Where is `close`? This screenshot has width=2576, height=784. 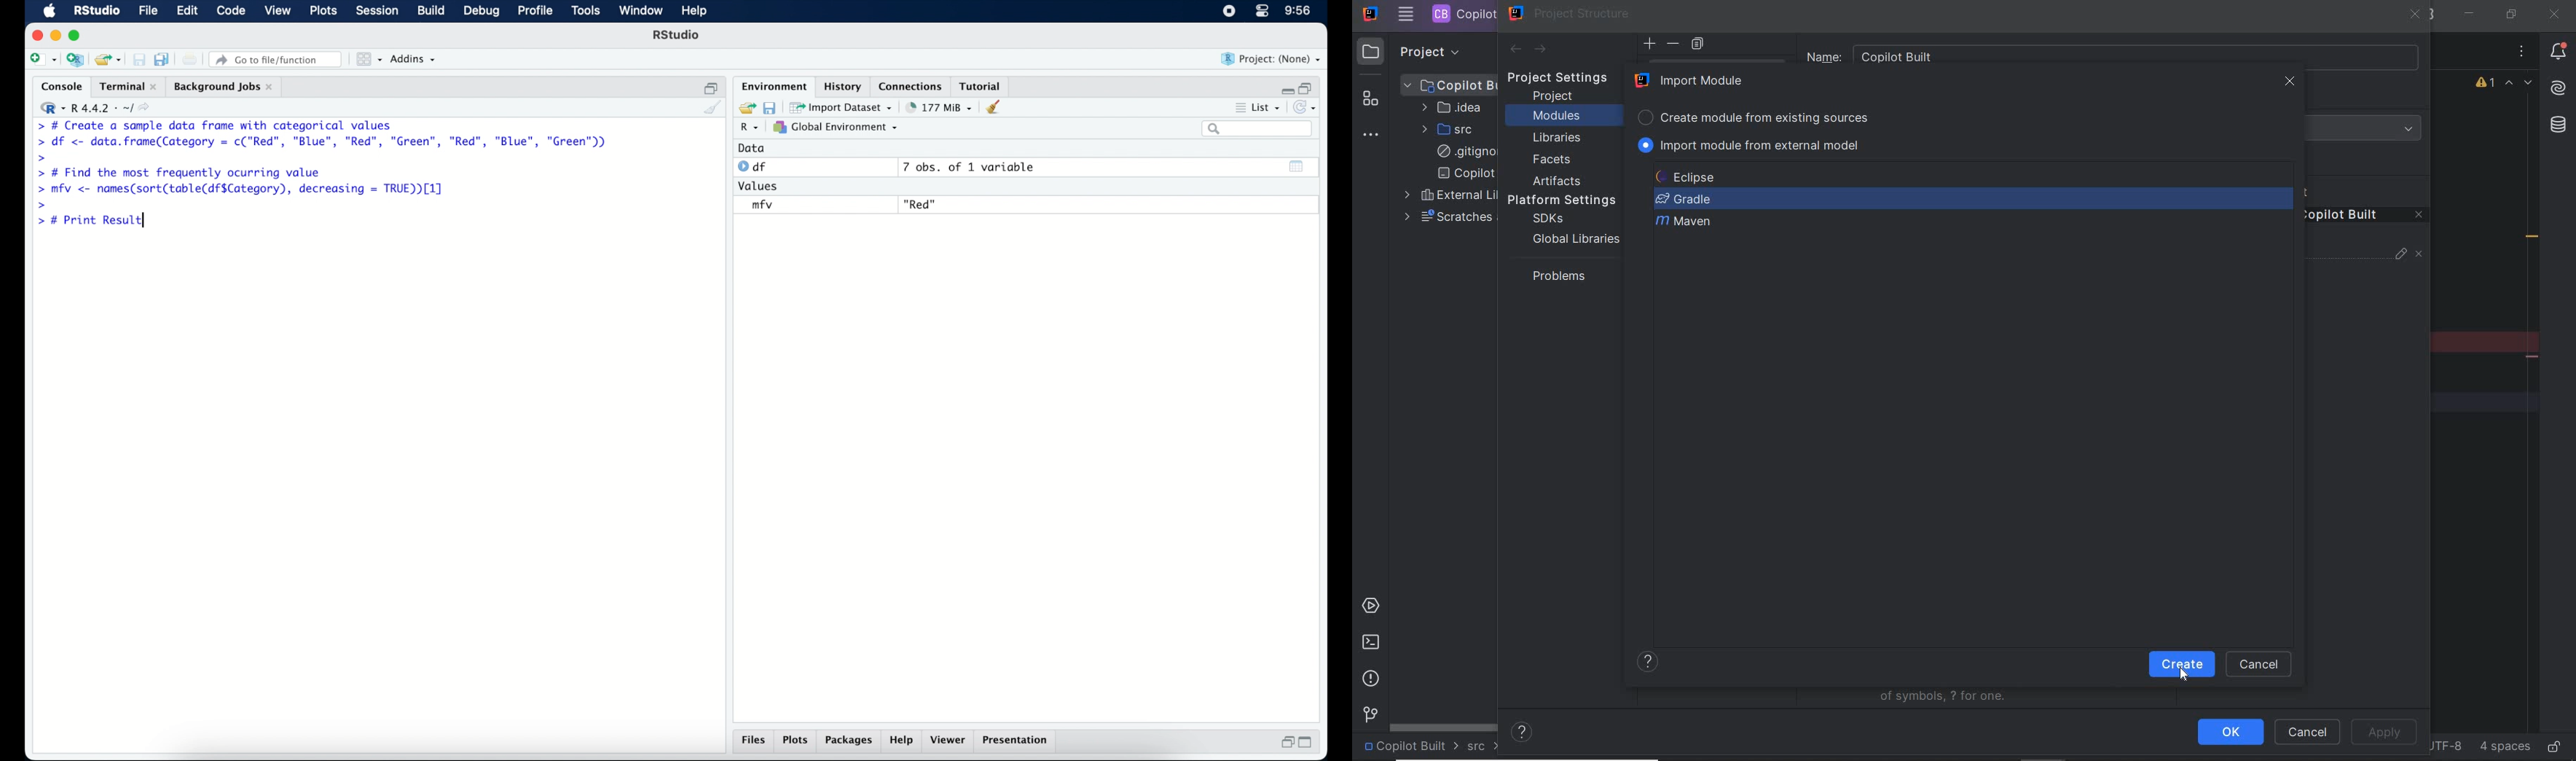
close is located at coordinates (2553, 14).